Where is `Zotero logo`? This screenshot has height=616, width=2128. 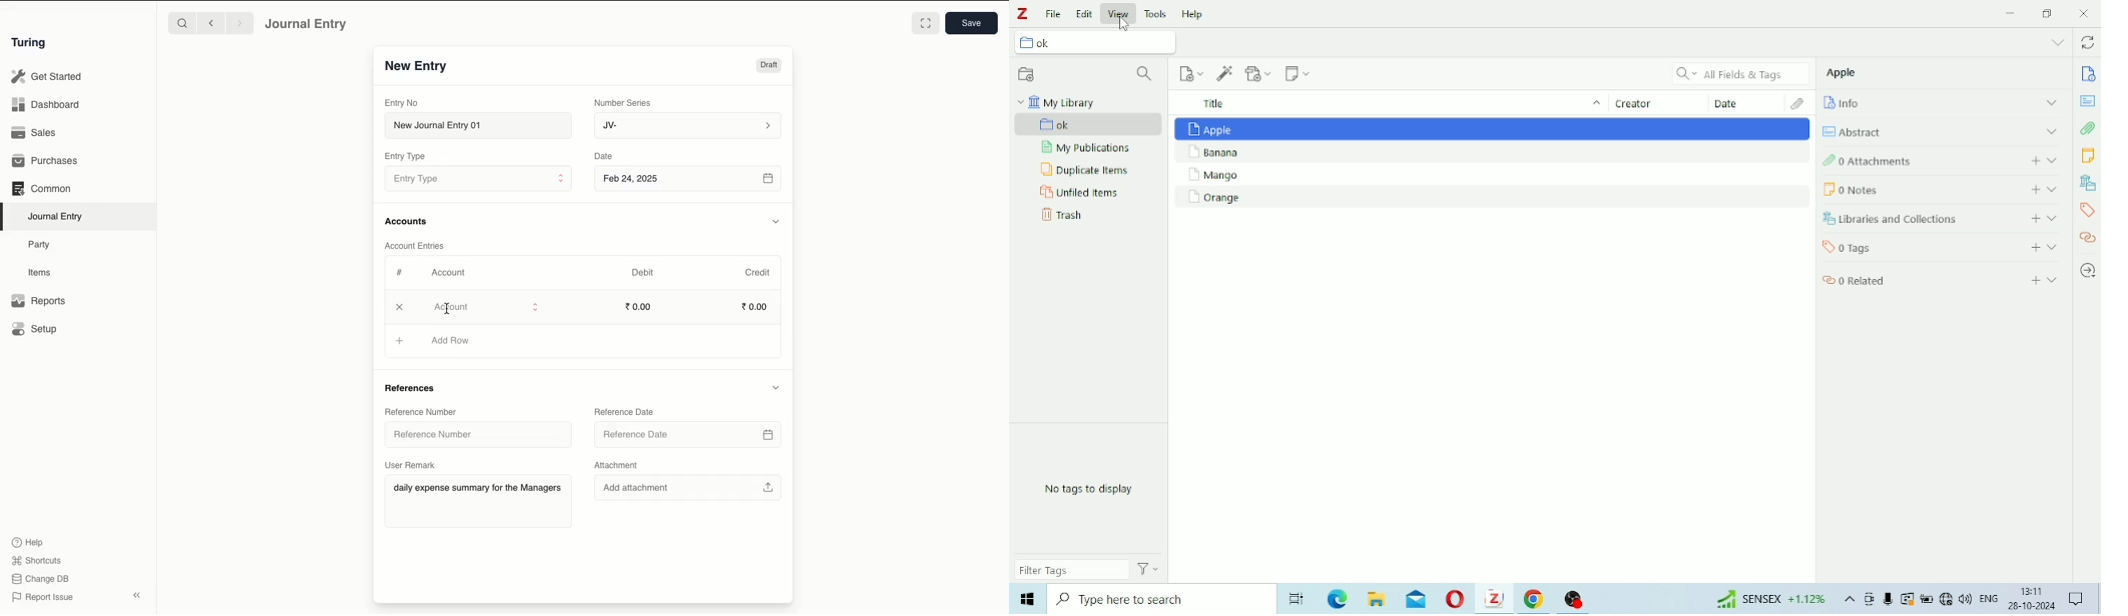
Zotero logo is located at coordinates (1026, 13).